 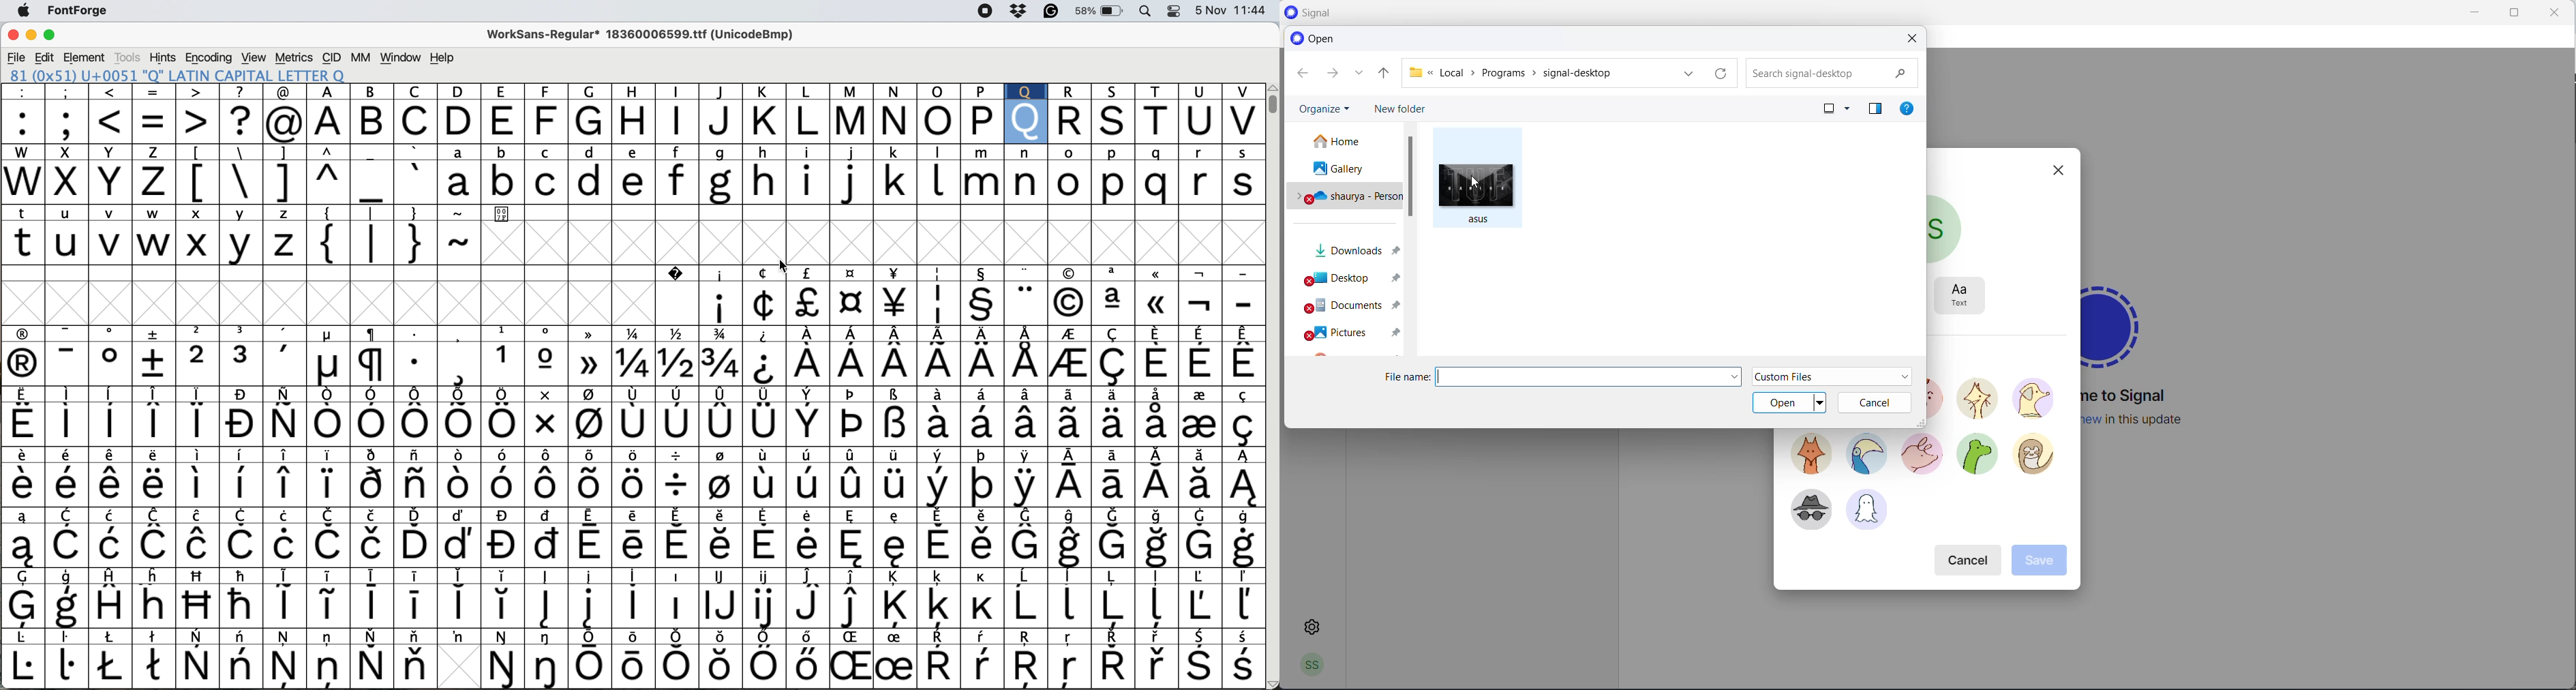 I want to click on adjusted letter, so click(x=1025, y=123).